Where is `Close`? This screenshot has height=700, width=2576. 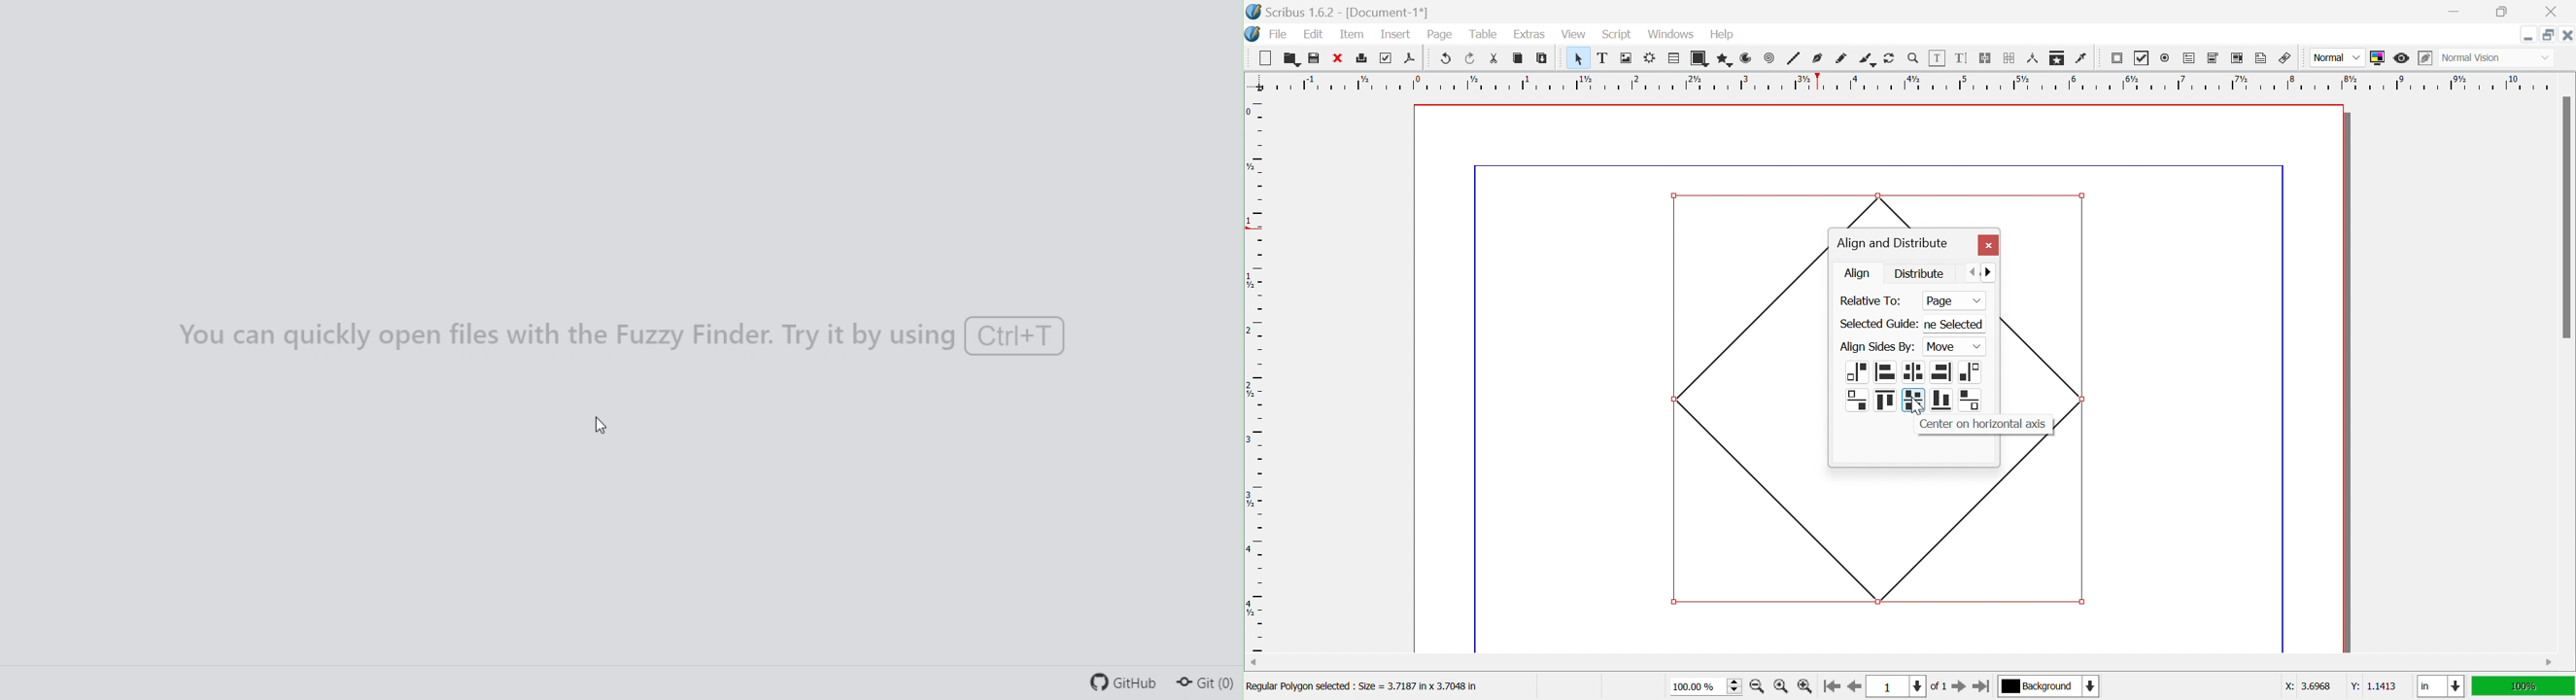 Close is located at coordinates (2555, 12).